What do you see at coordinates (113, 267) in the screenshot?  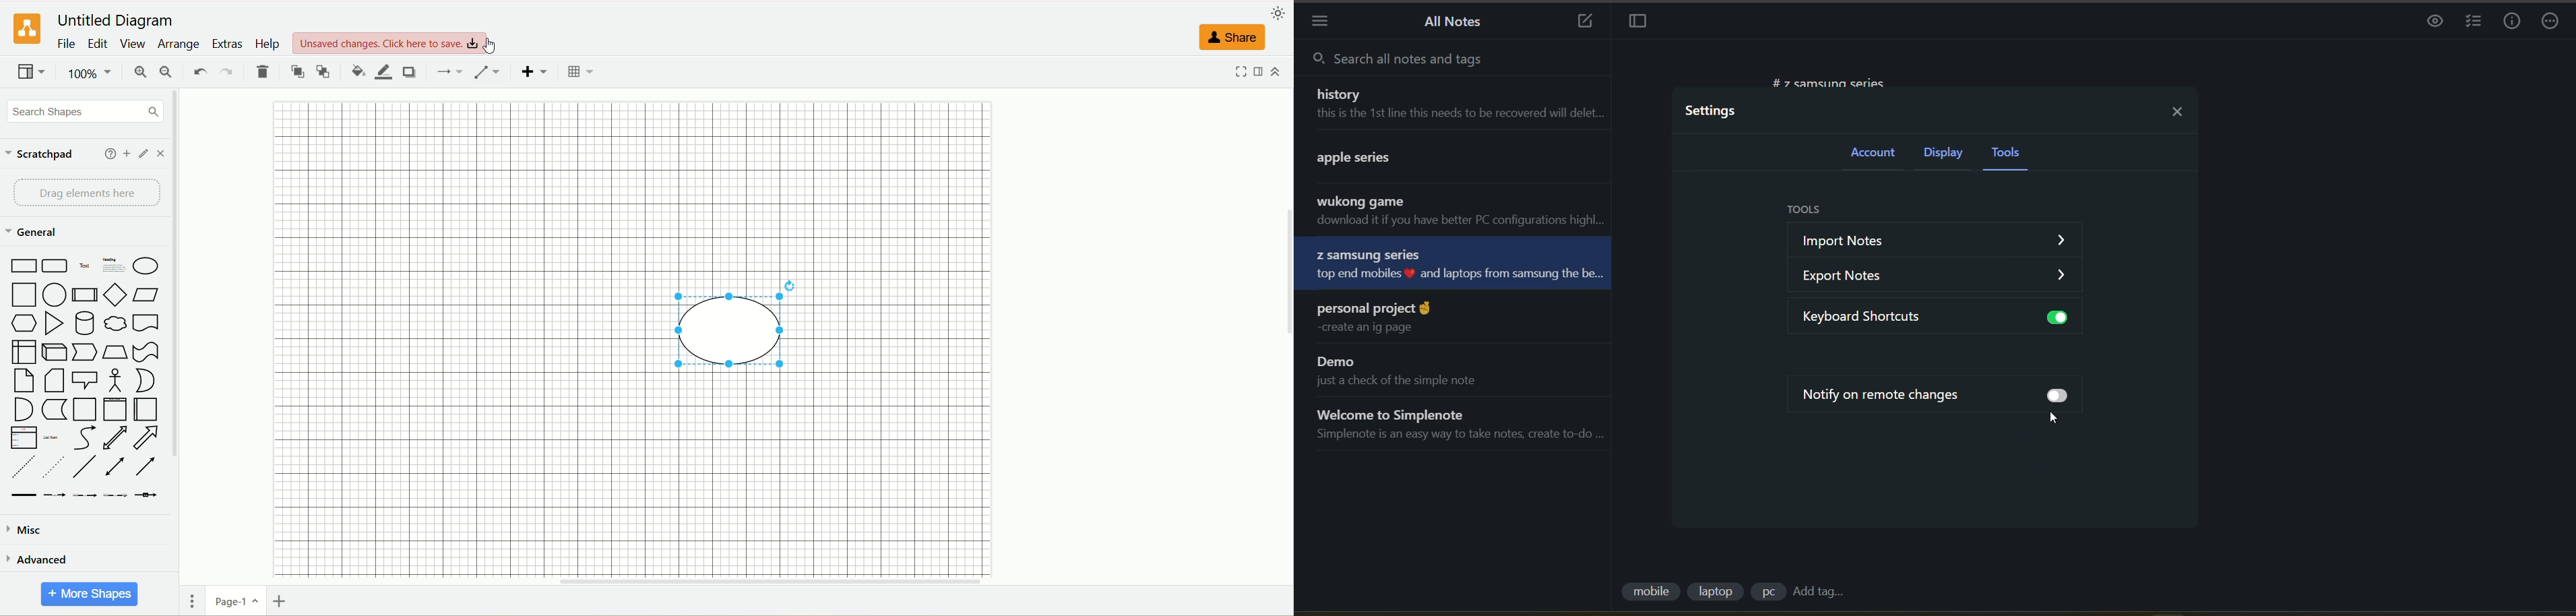 I see `textbox` at bounding box center [113, 267].